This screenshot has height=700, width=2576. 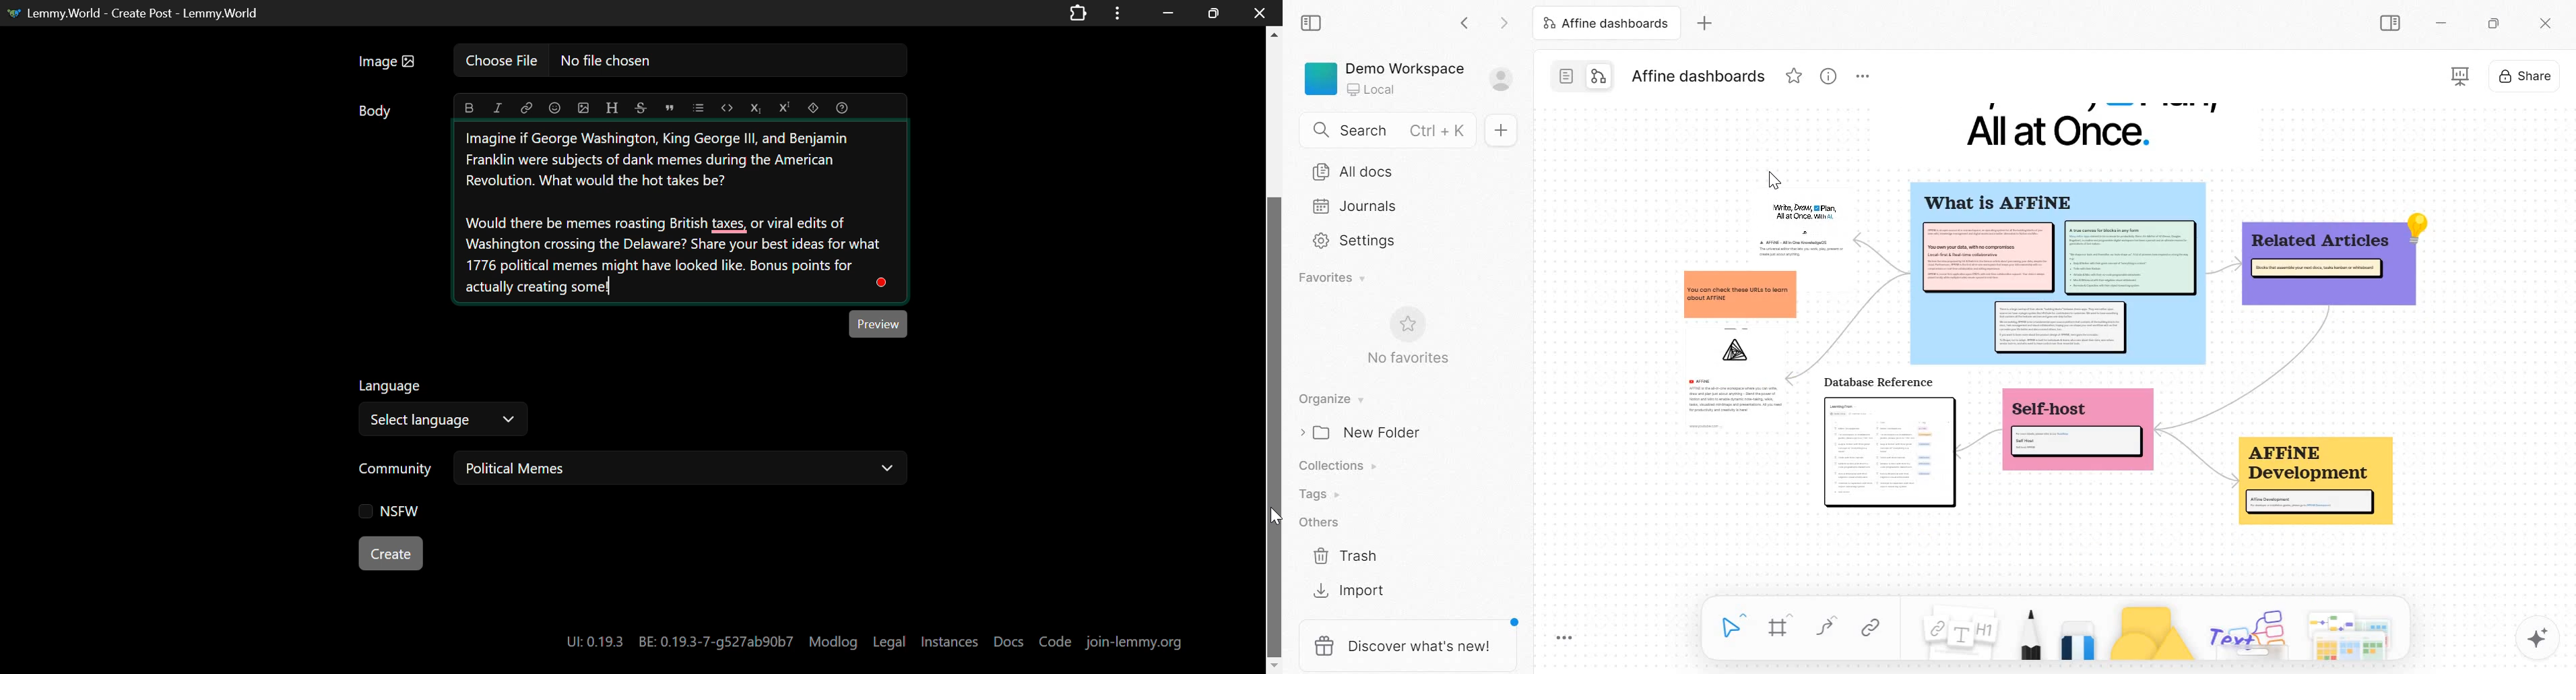 I want to click on Strikethrough, so click(x=641, y=108).